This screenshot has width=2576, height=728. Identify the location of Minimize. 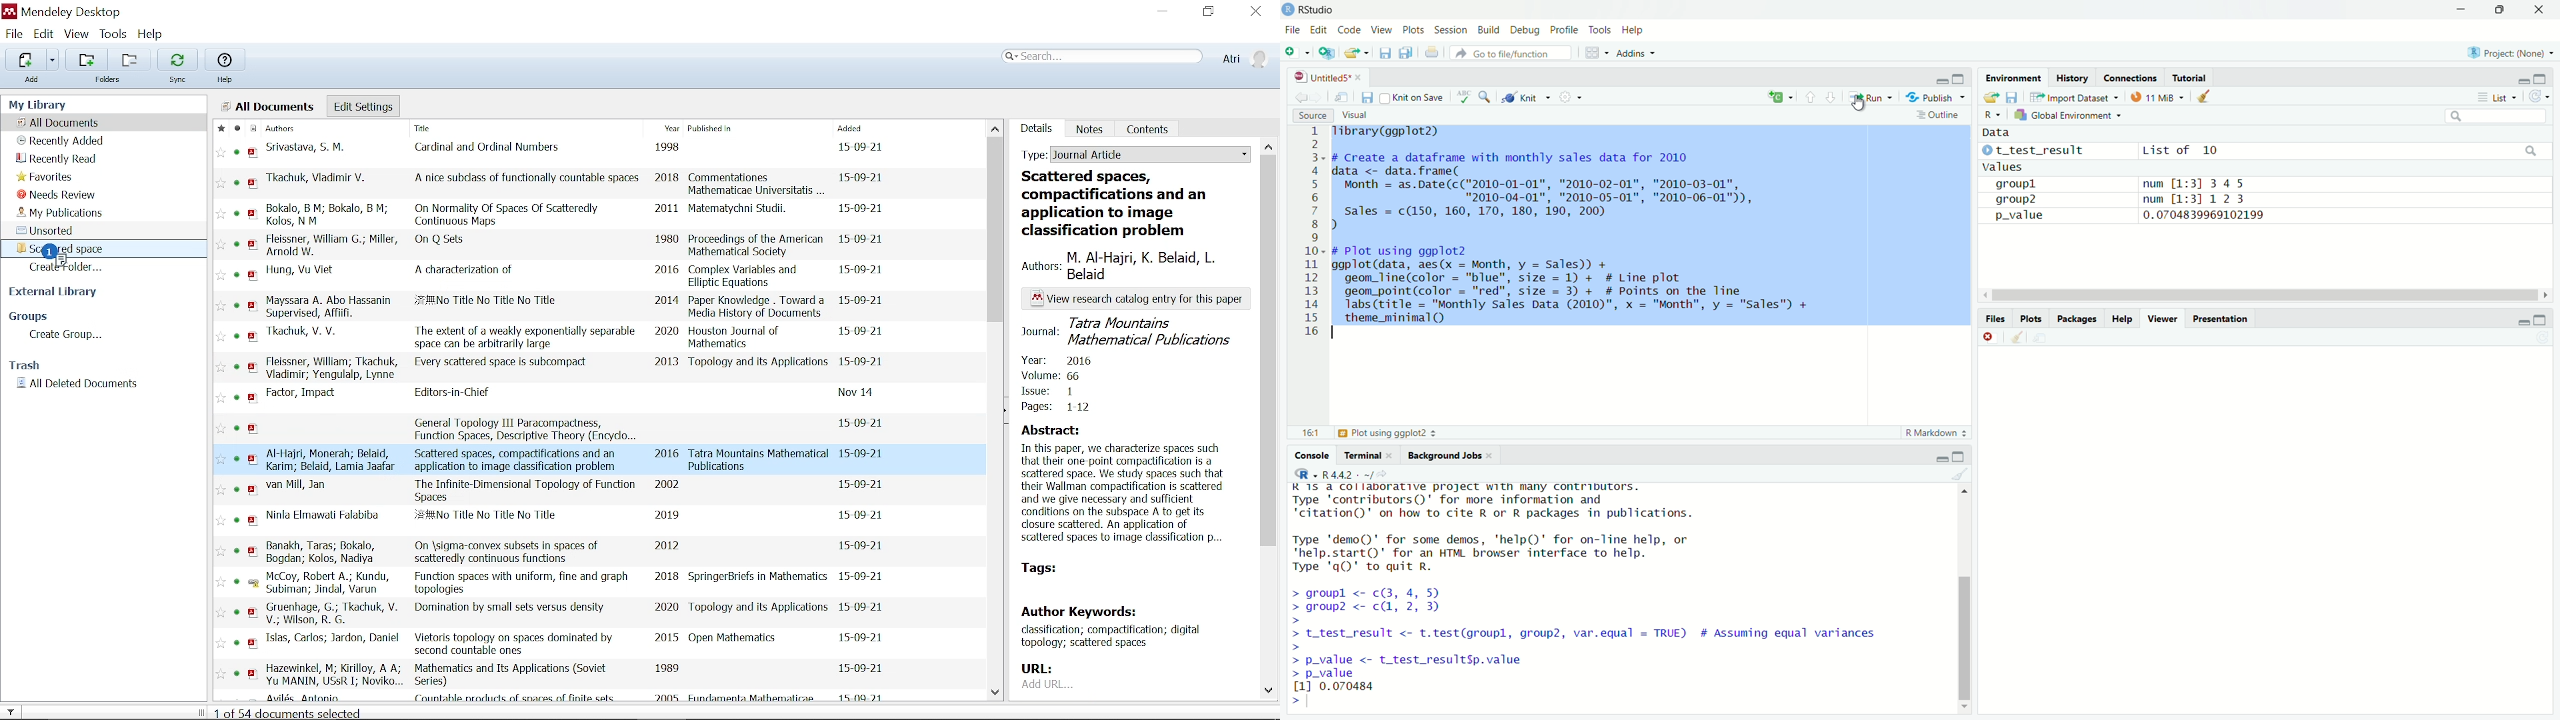
(1162, 12).